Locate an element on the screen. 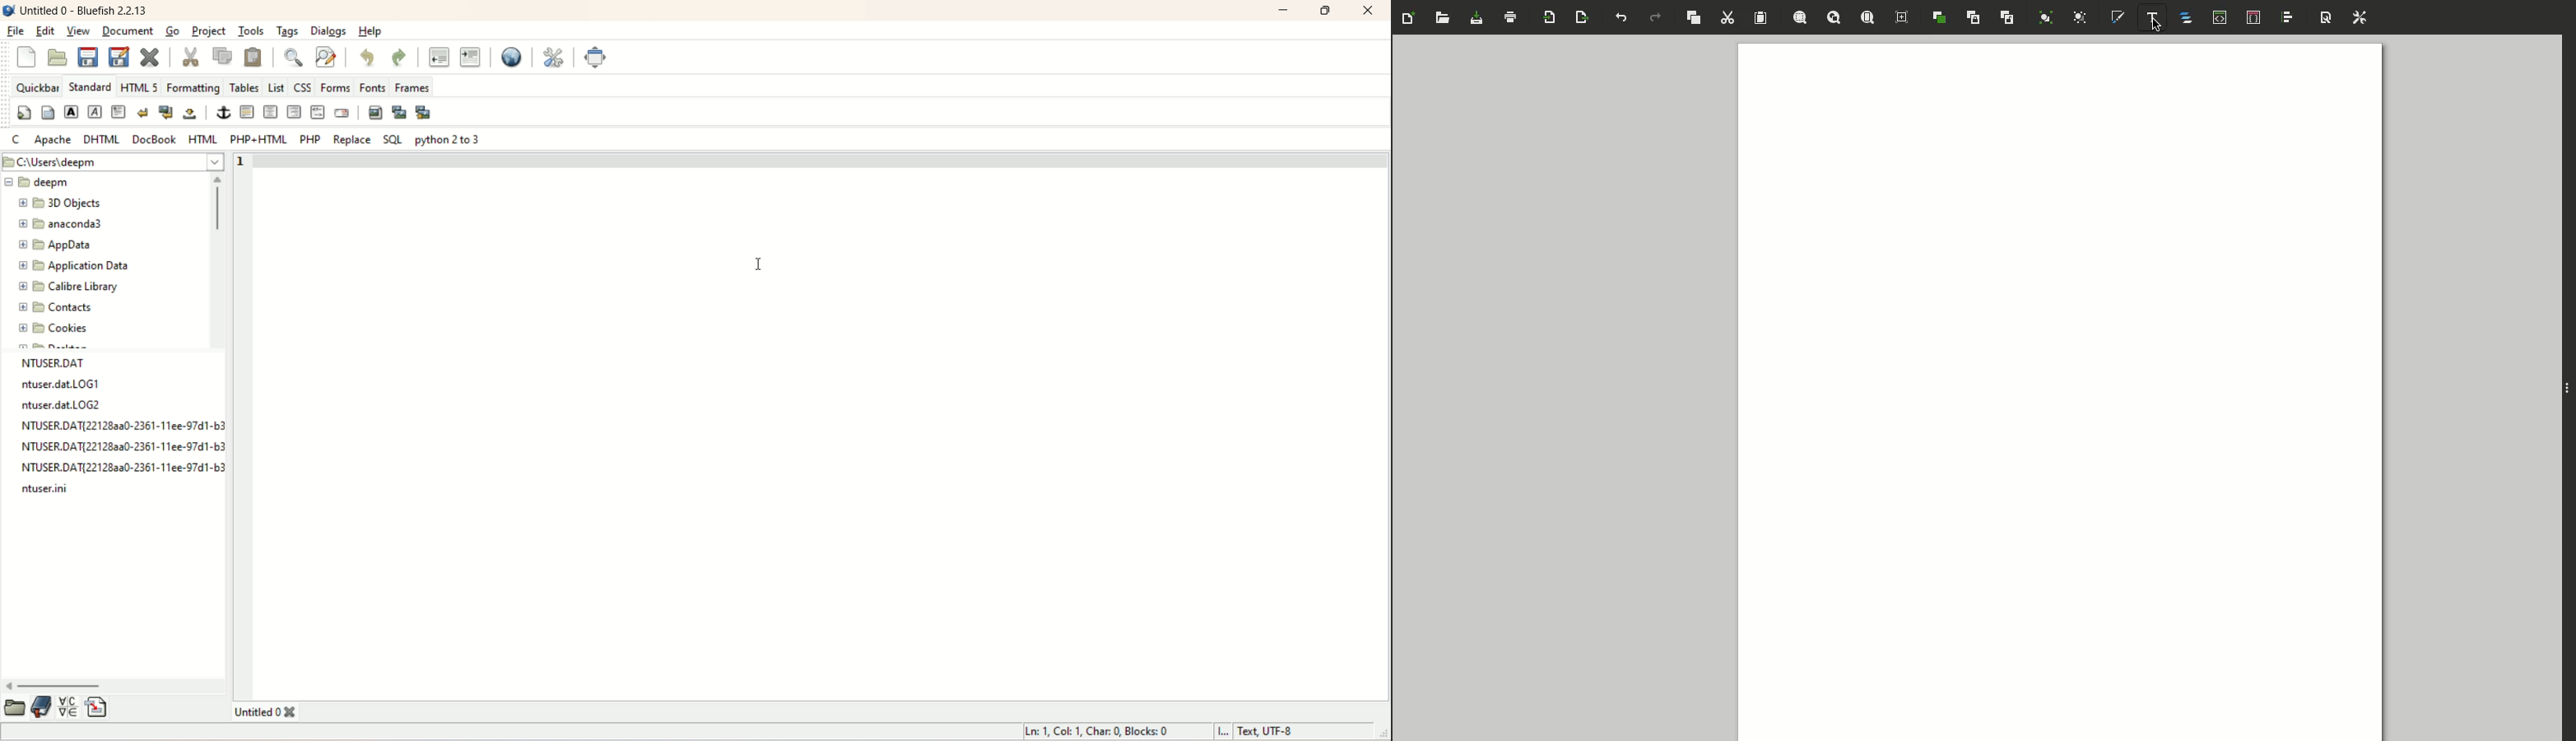 The width and height of the screenshot is (2576, 756). anchor/hyperlink is located at coordinates (224, 112).